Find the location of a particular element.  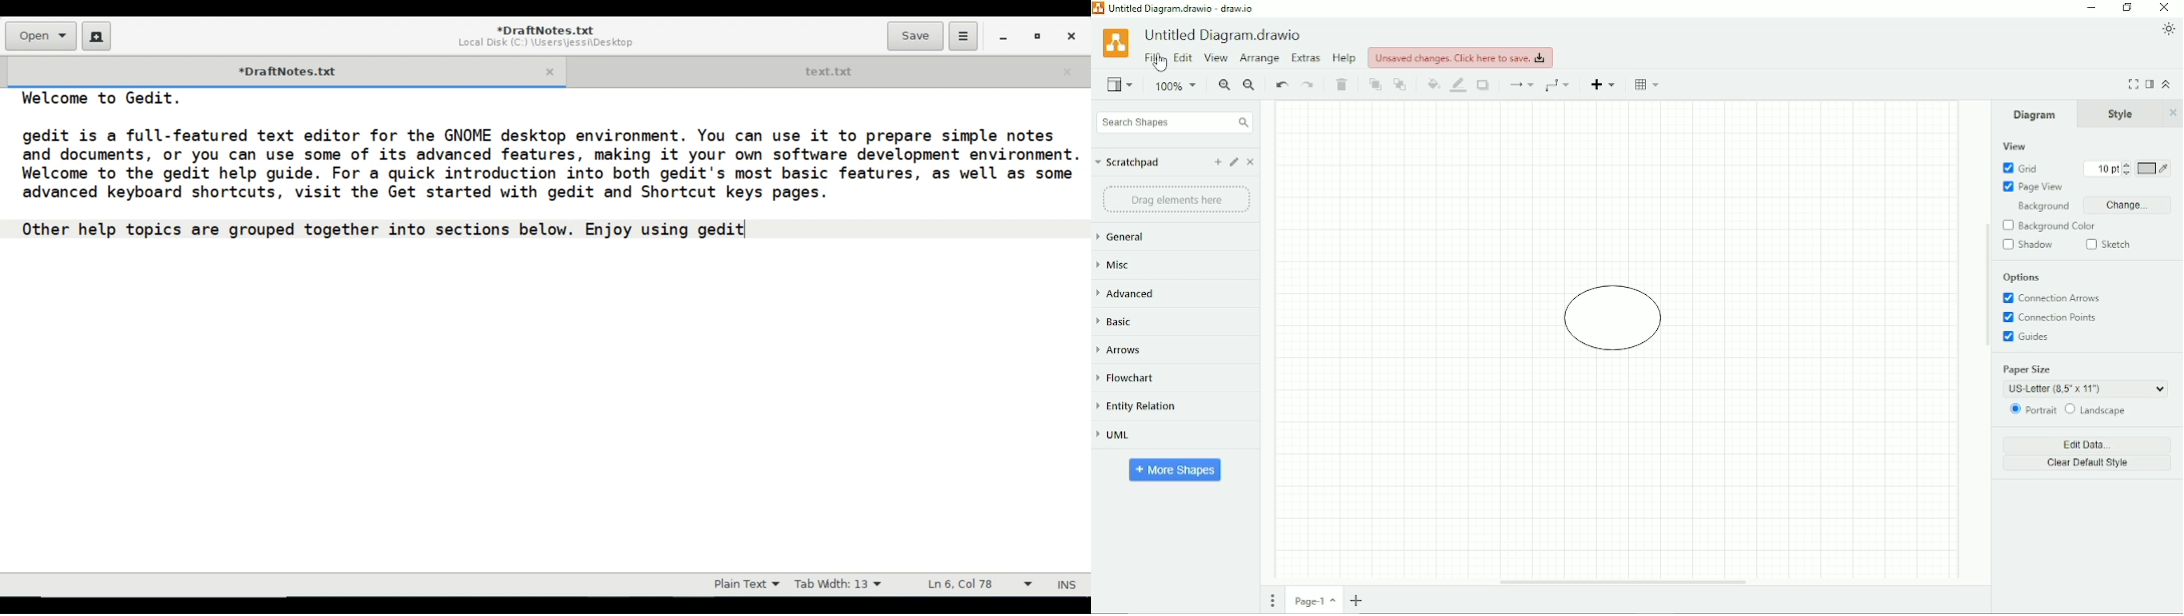

Tab Width is located at coordinates (838, 584).